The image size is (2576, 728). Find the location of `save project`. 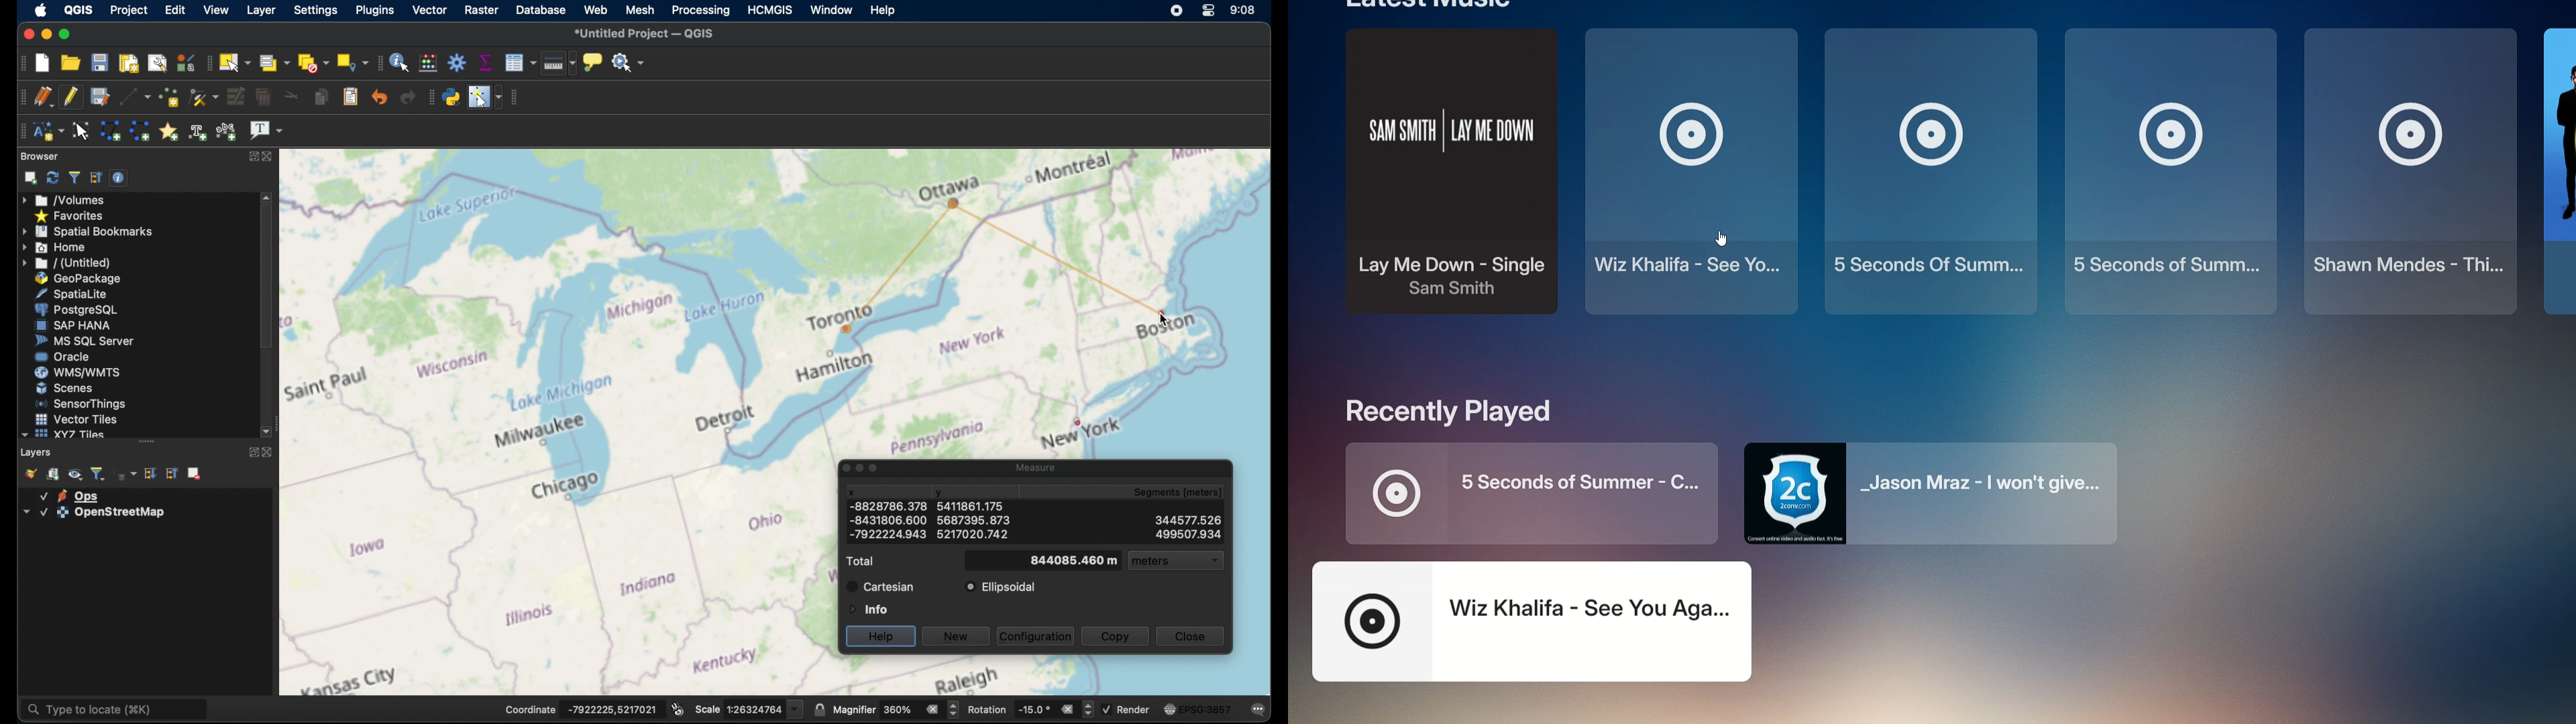

save project is located at coordinates (100, 62).